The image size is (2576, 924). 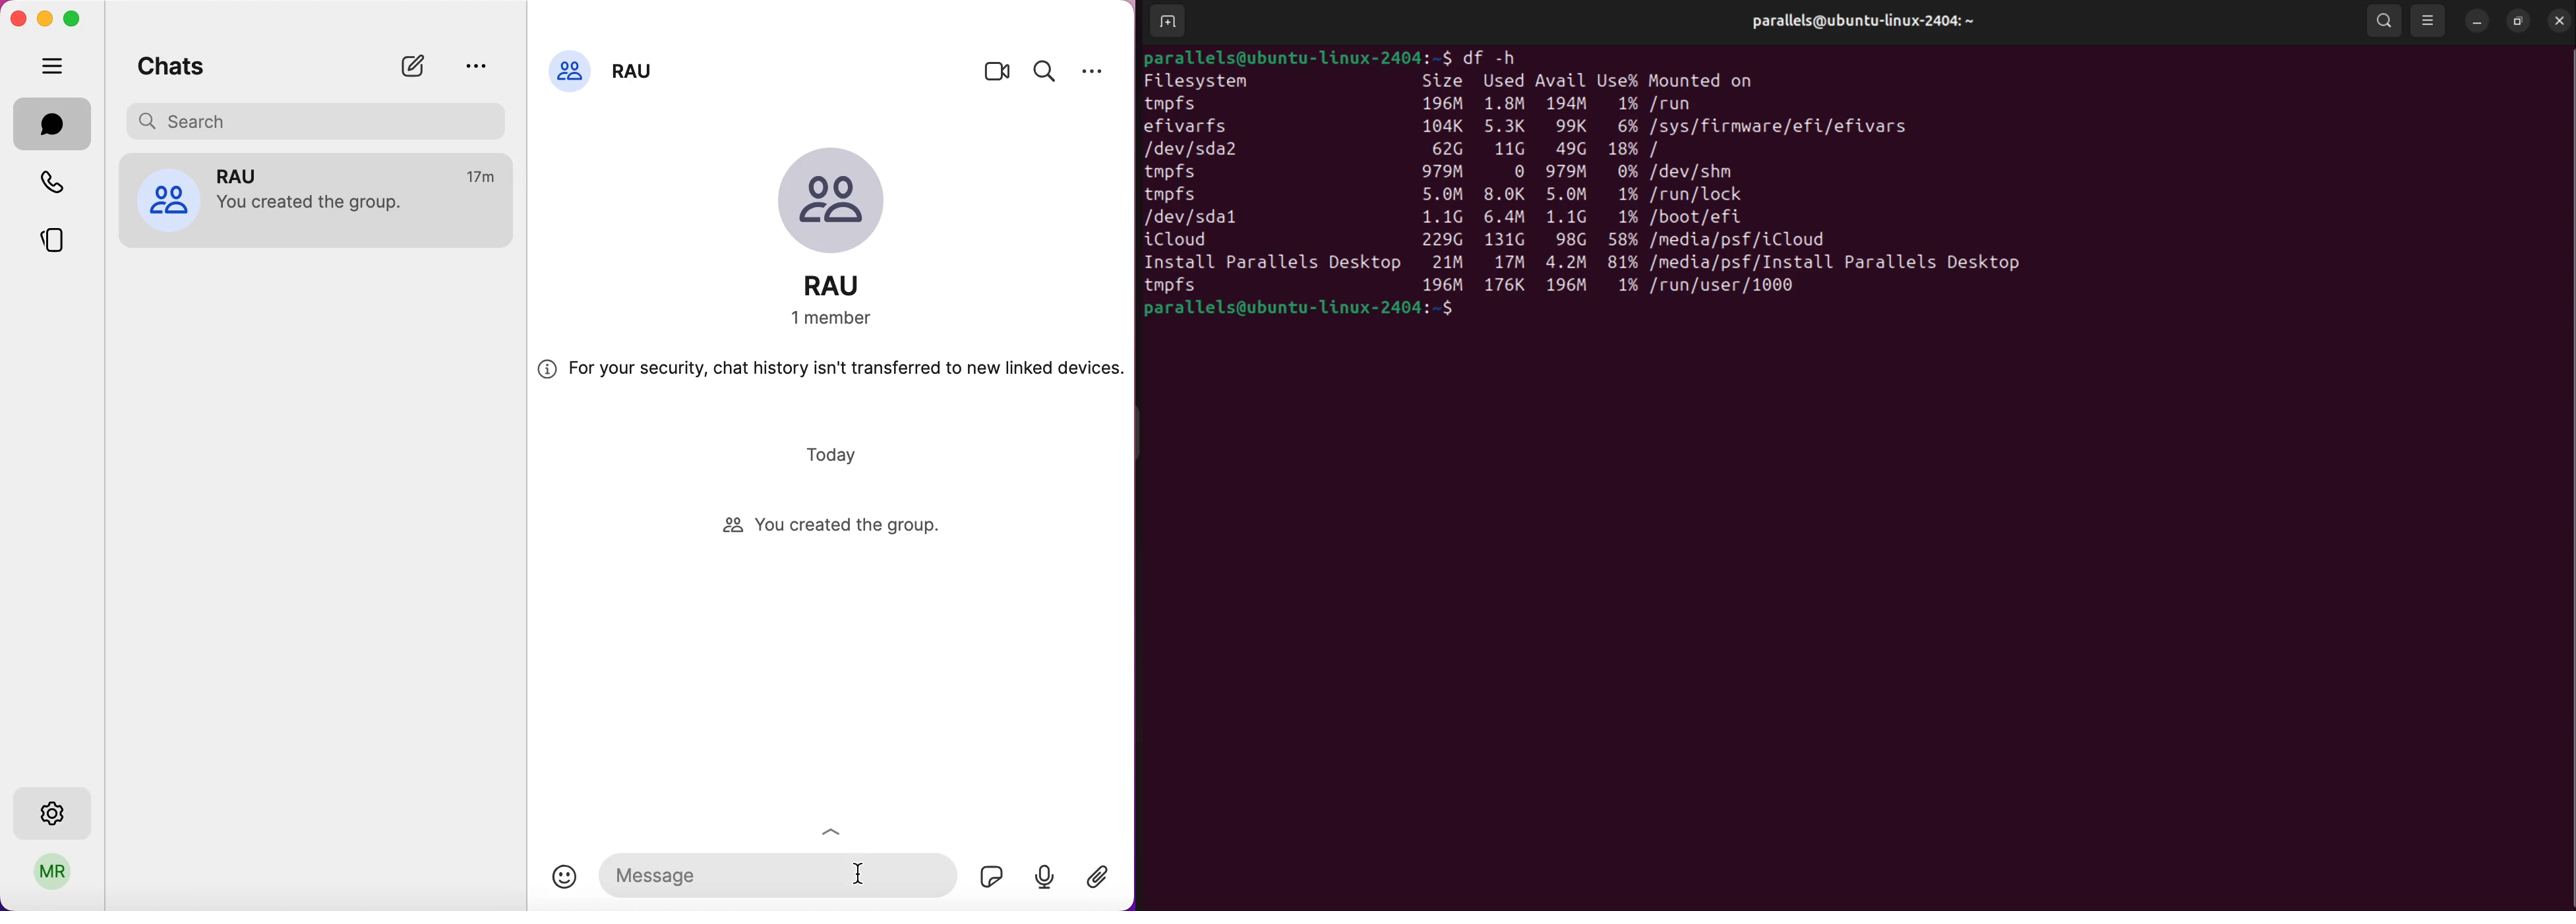 What do you see at coordinates (847, 319) in the screenshot?
I see `members` at bounding box center [847, 319].